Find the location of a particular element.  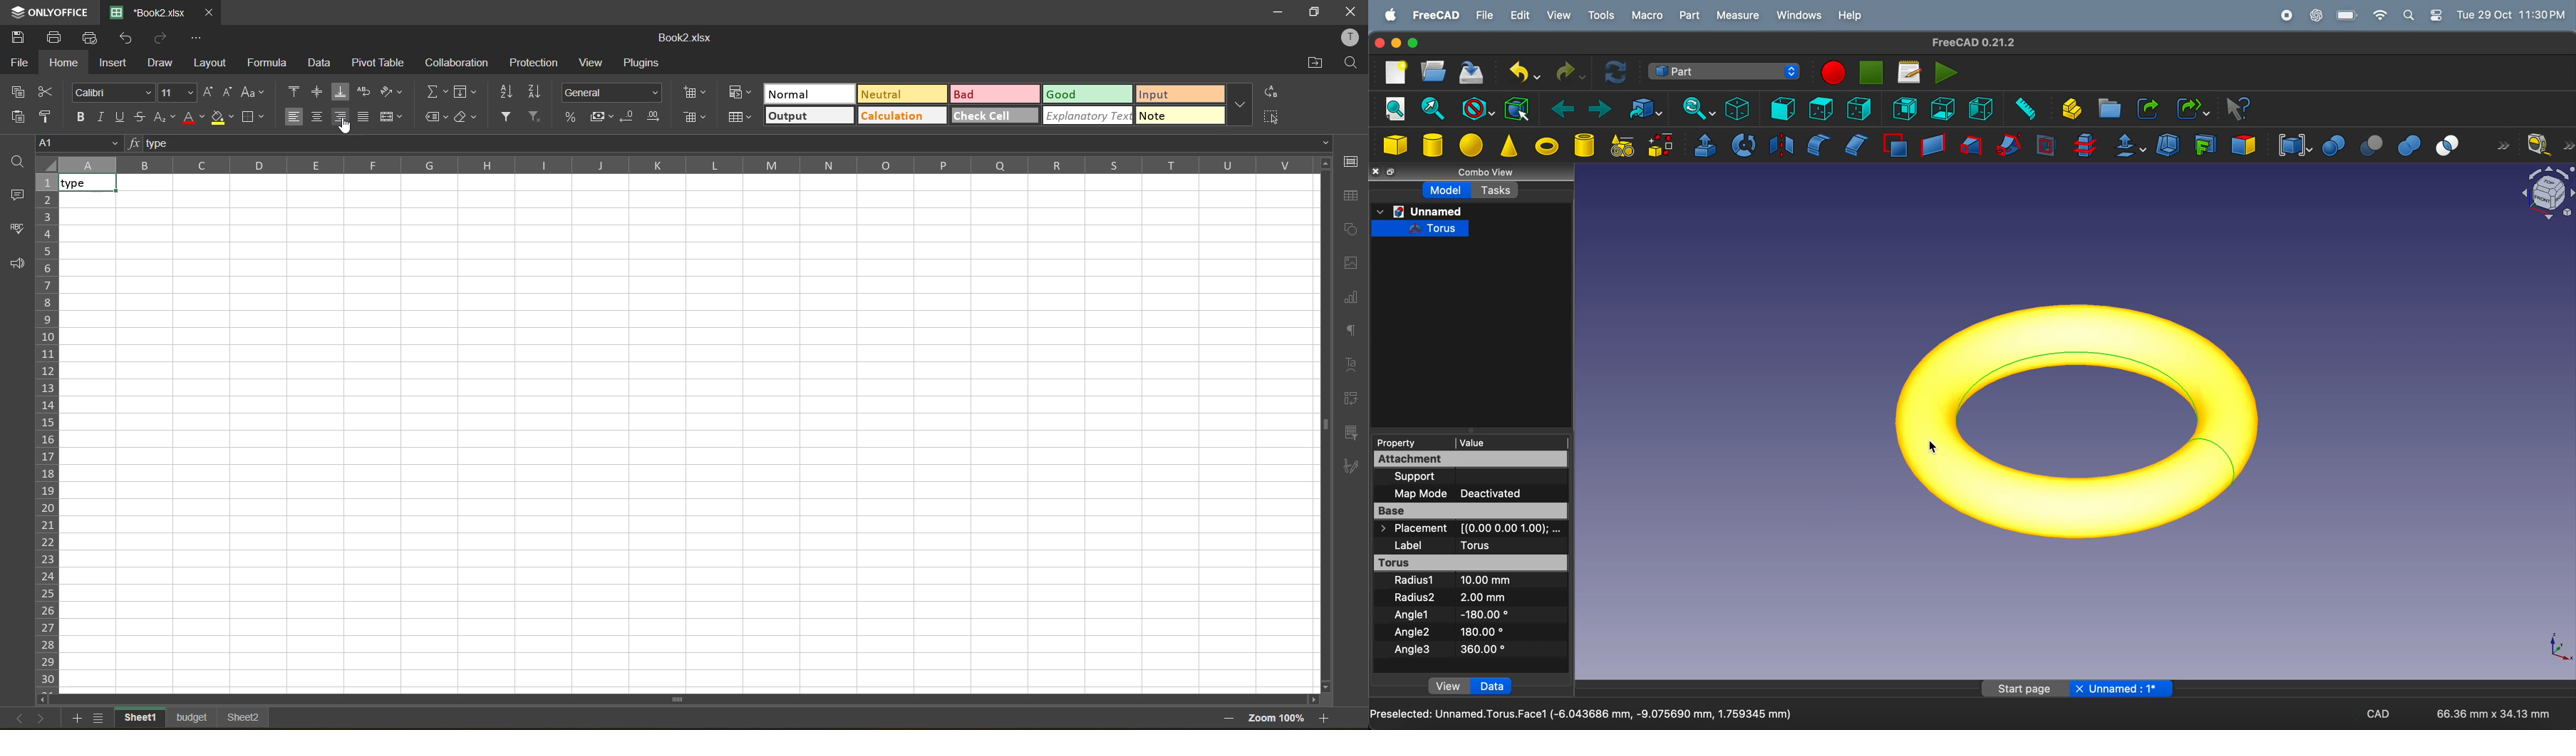

66.36 mm * 34.13 mm is located at coordinates (2494, 714).